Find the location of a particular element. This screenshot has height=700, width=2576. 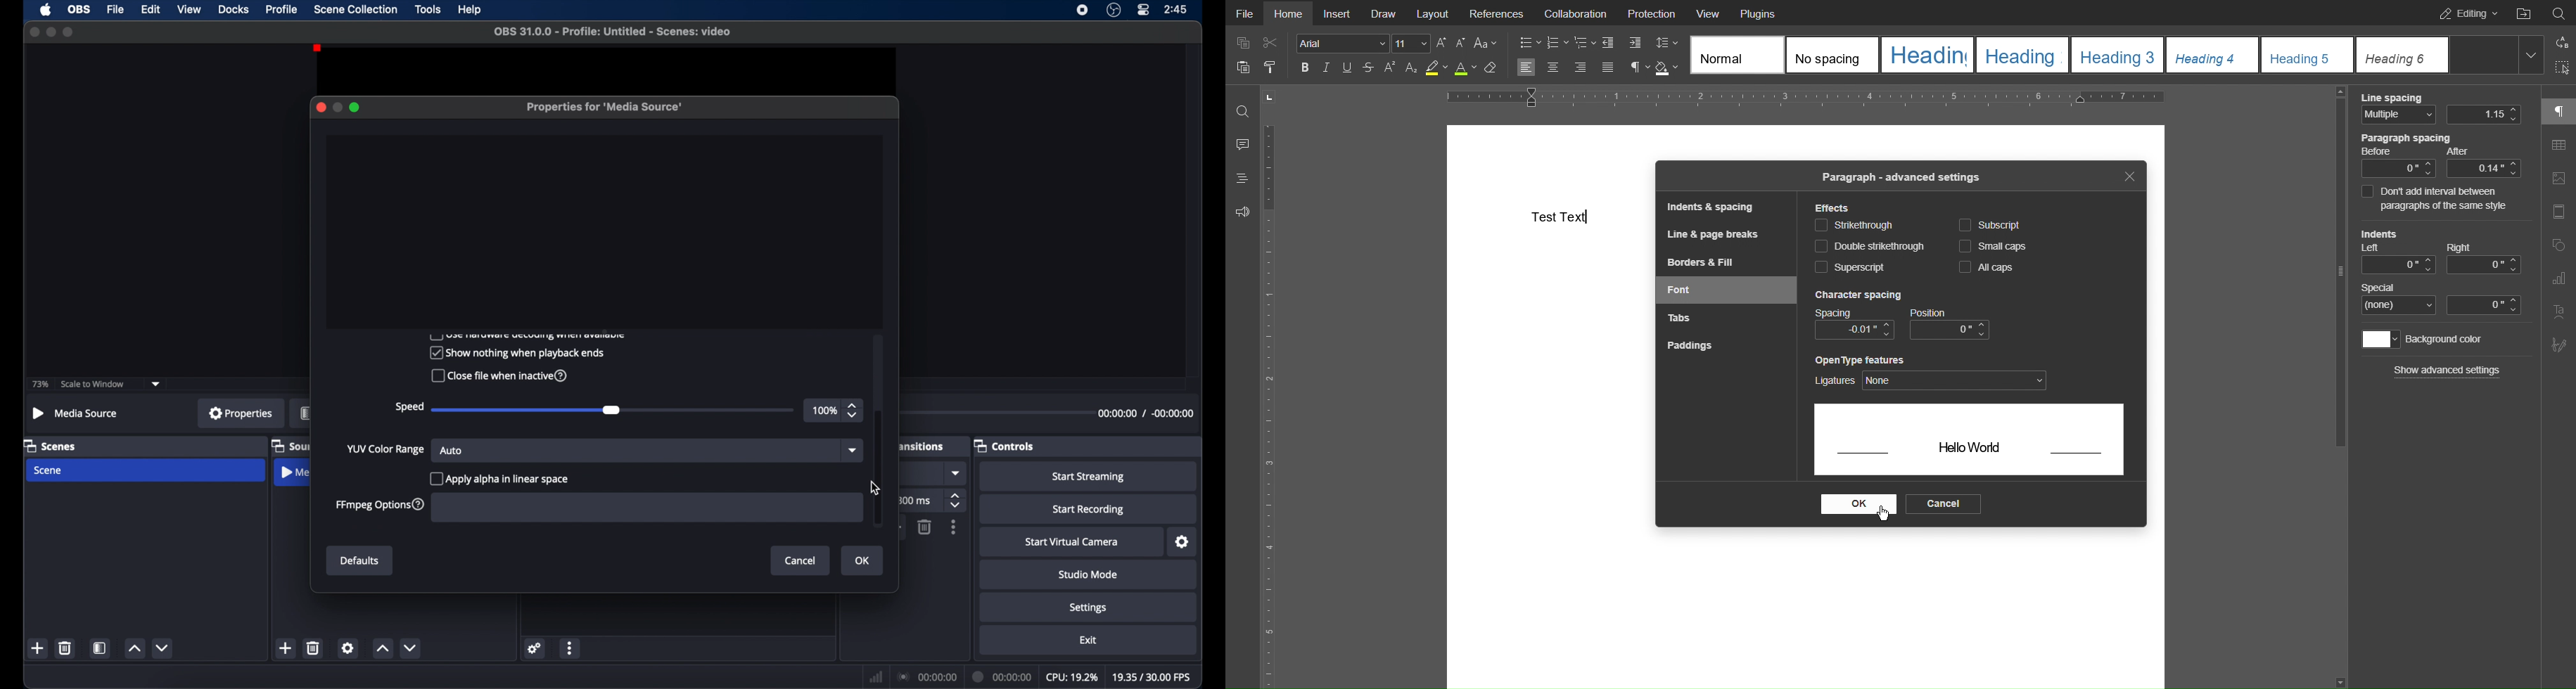

scene collection is located at coordinates (356, 10).